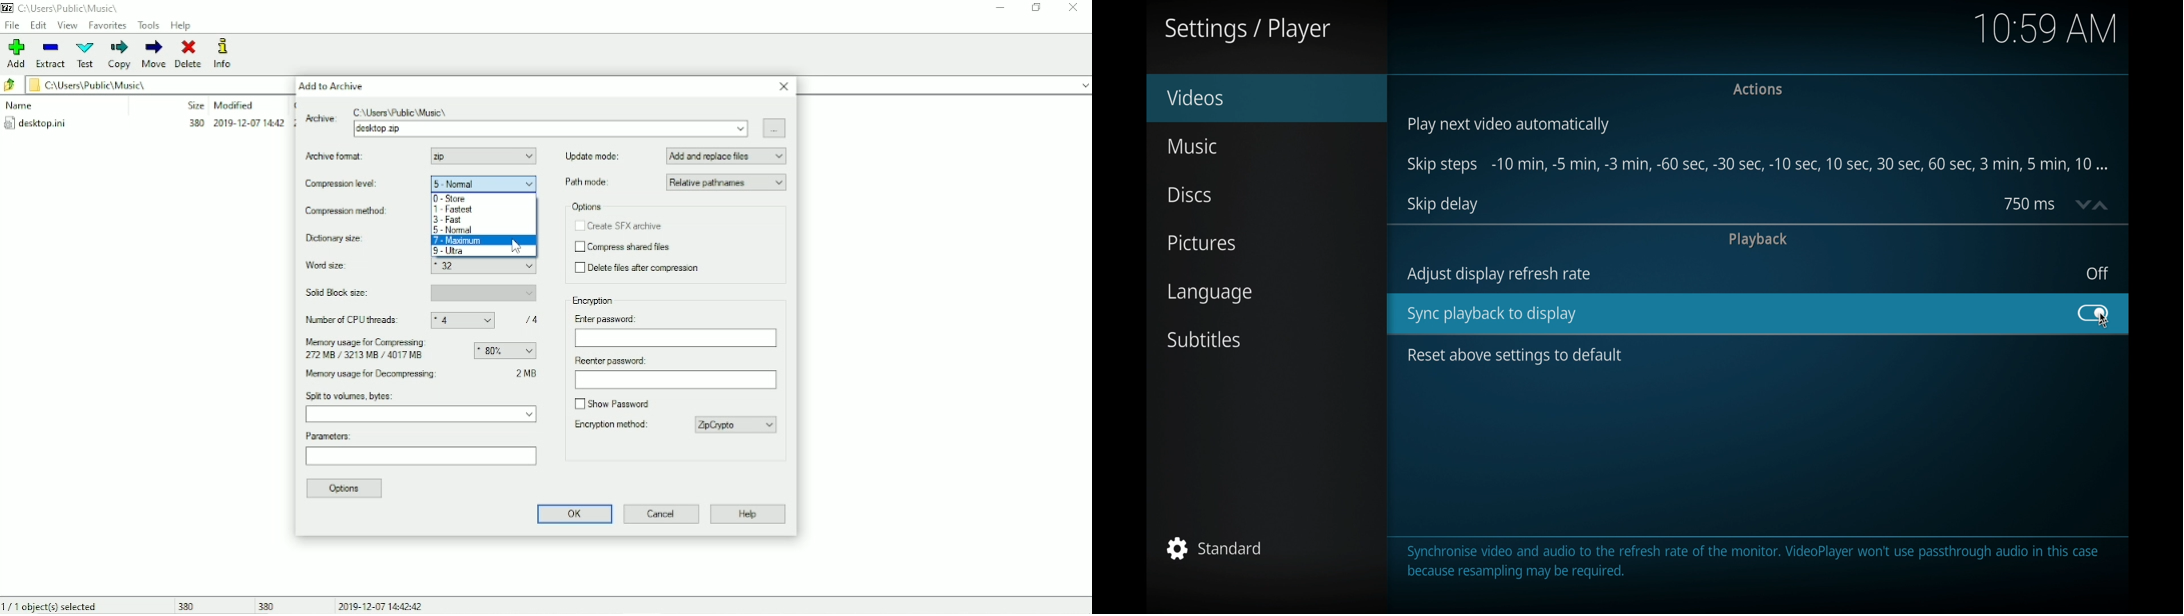 The image size is (2184, 616). Describe the element at coordinates (1191, 195) in the screenshot. I see `discs` at that location.